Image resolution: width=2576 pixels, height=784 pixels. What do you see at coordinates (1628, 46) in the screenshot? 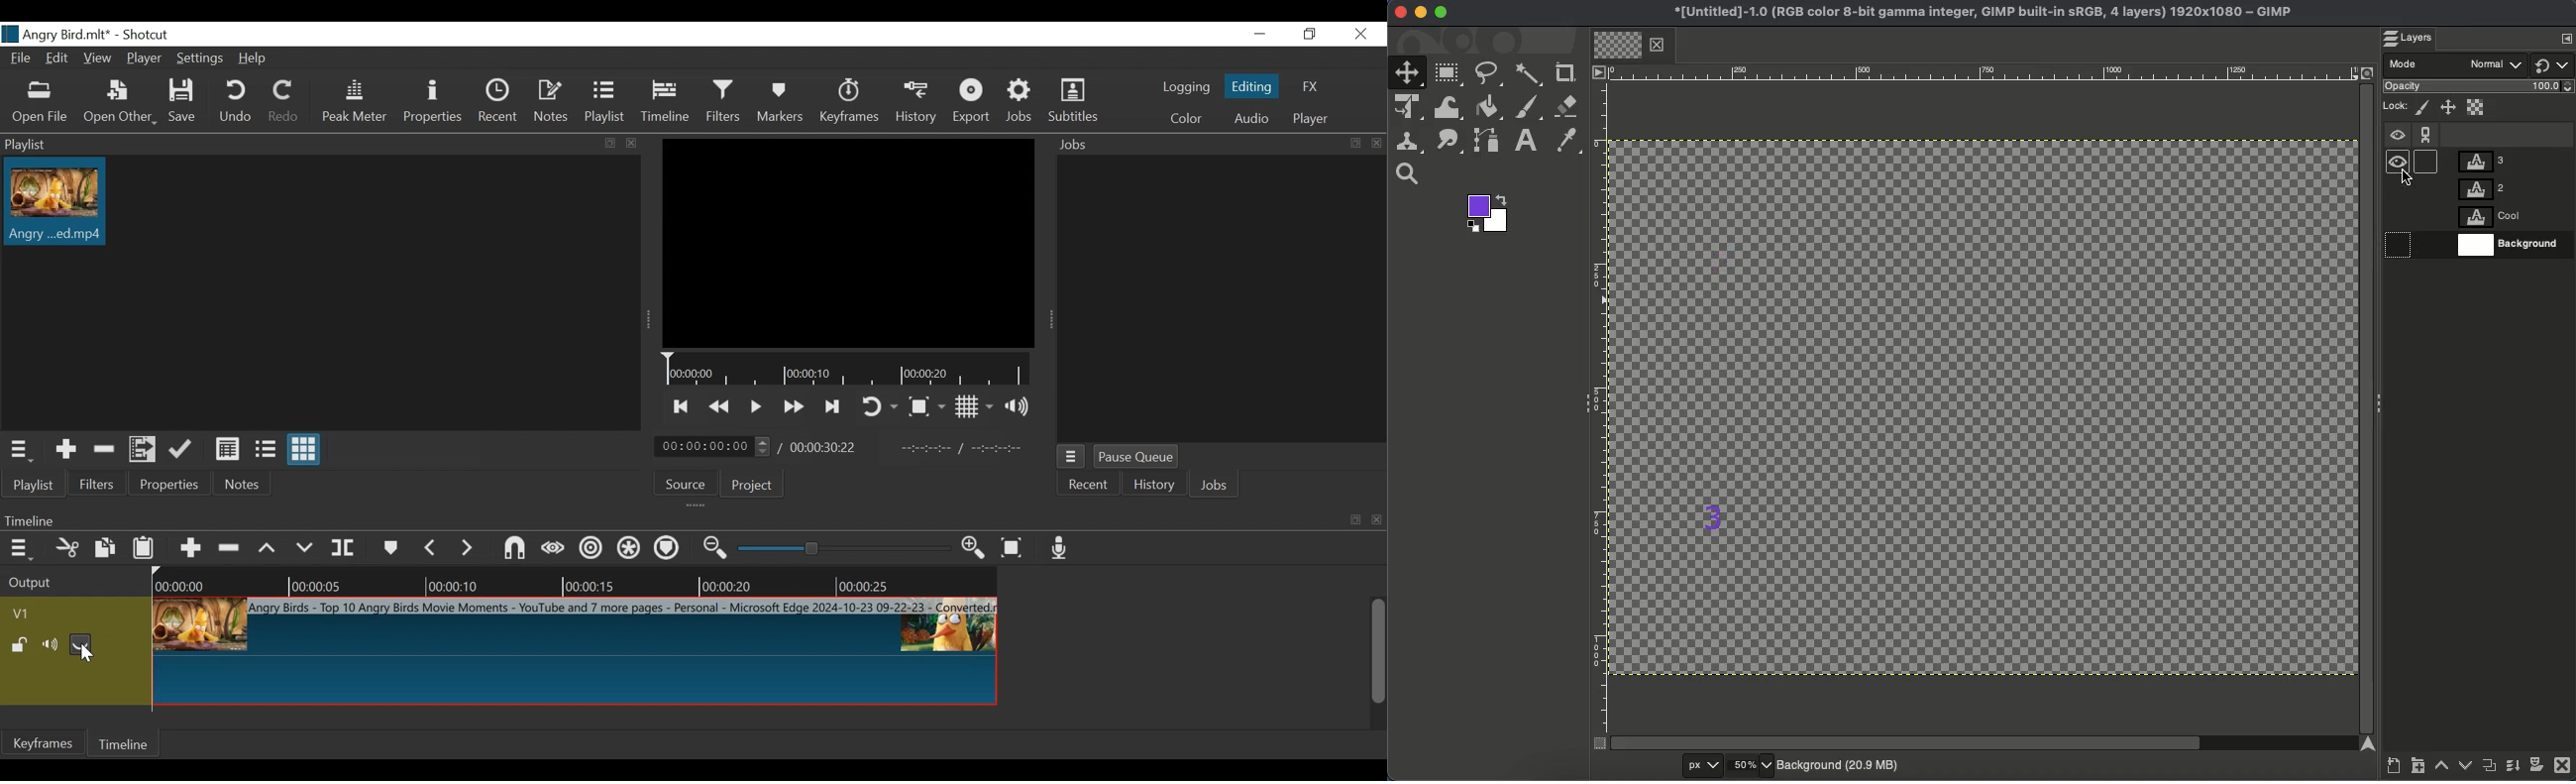
I see `Tab` at bounding box center [1628, 46].